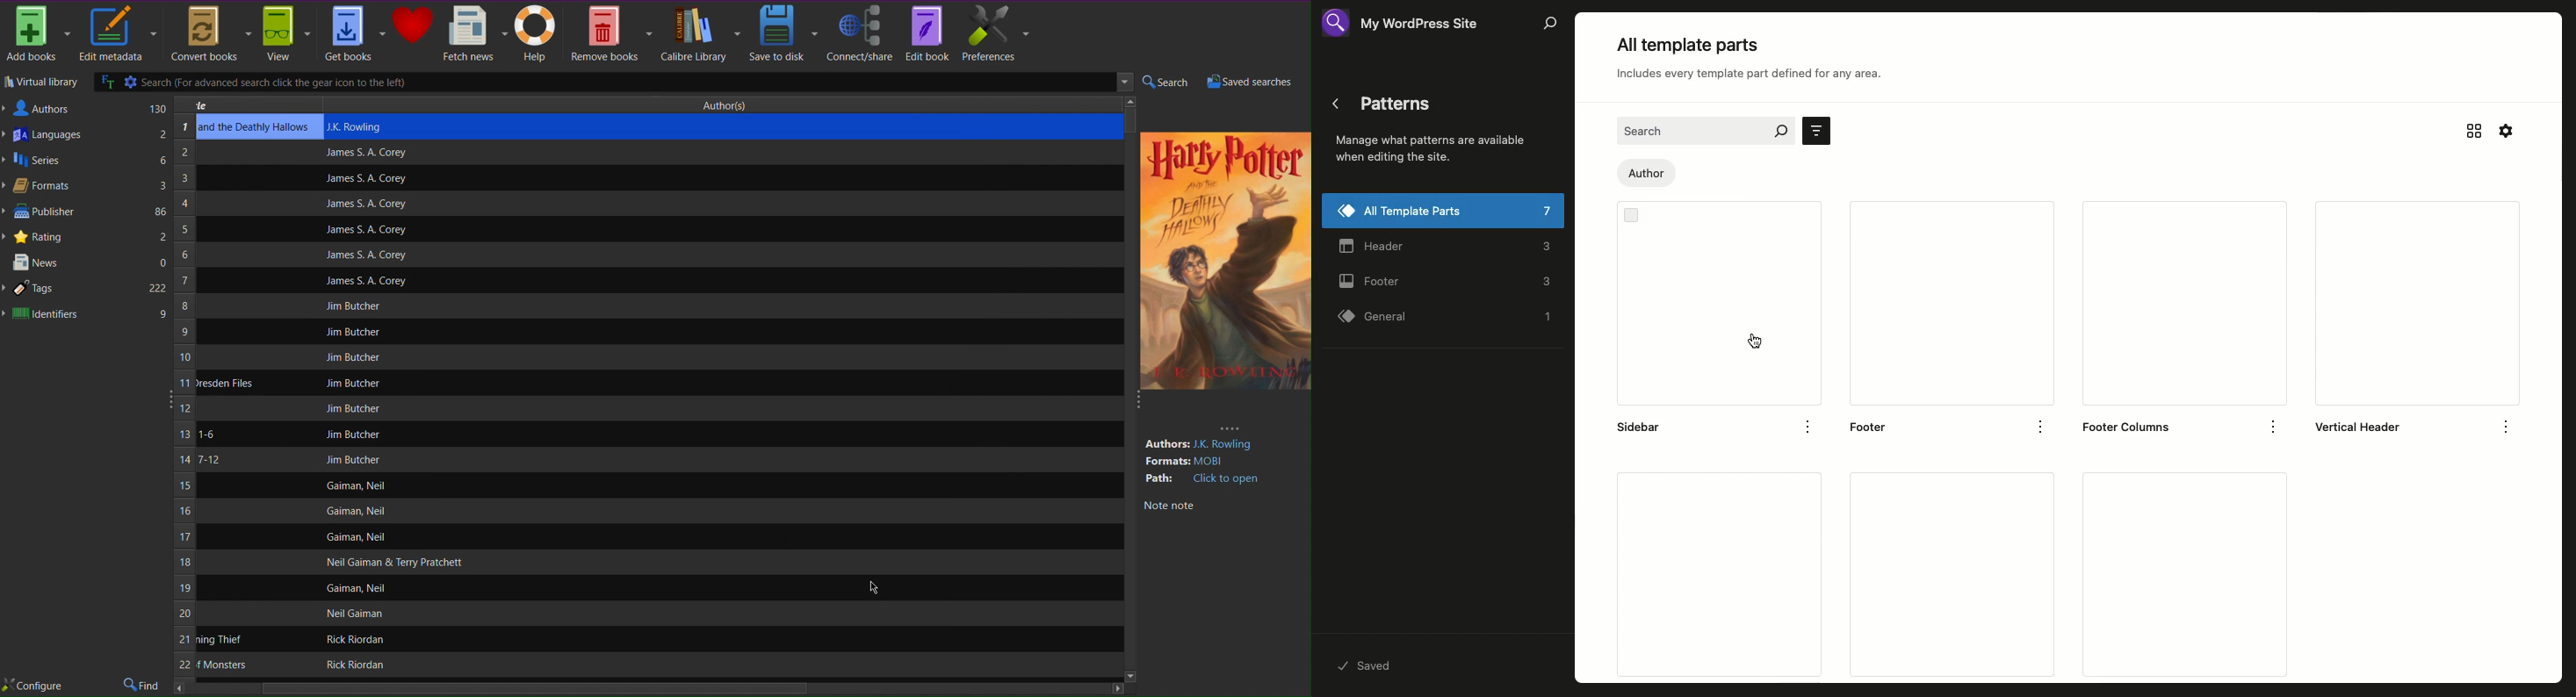  Describe the element at coordinates (41, 83) in the screenshot. I see `Virtual Library` at that location.